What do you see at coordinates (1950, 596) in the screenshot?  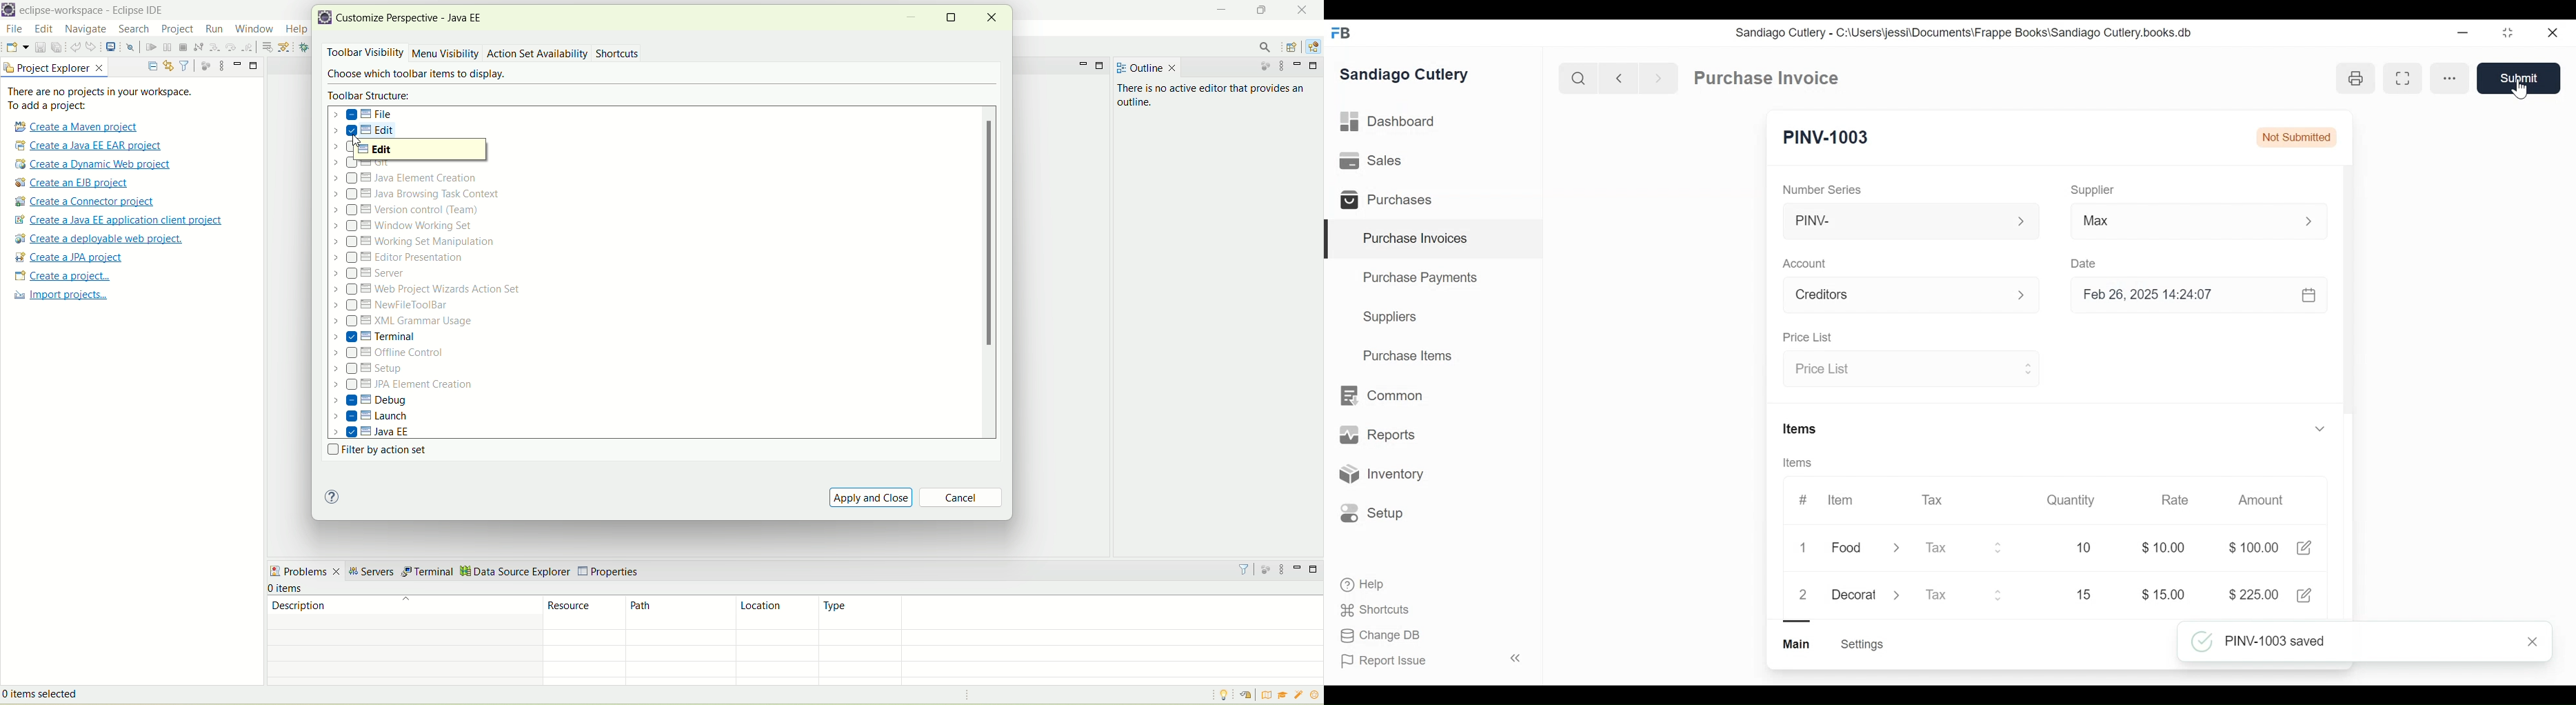 I see `Tax` at bounding box center [1950, 596].